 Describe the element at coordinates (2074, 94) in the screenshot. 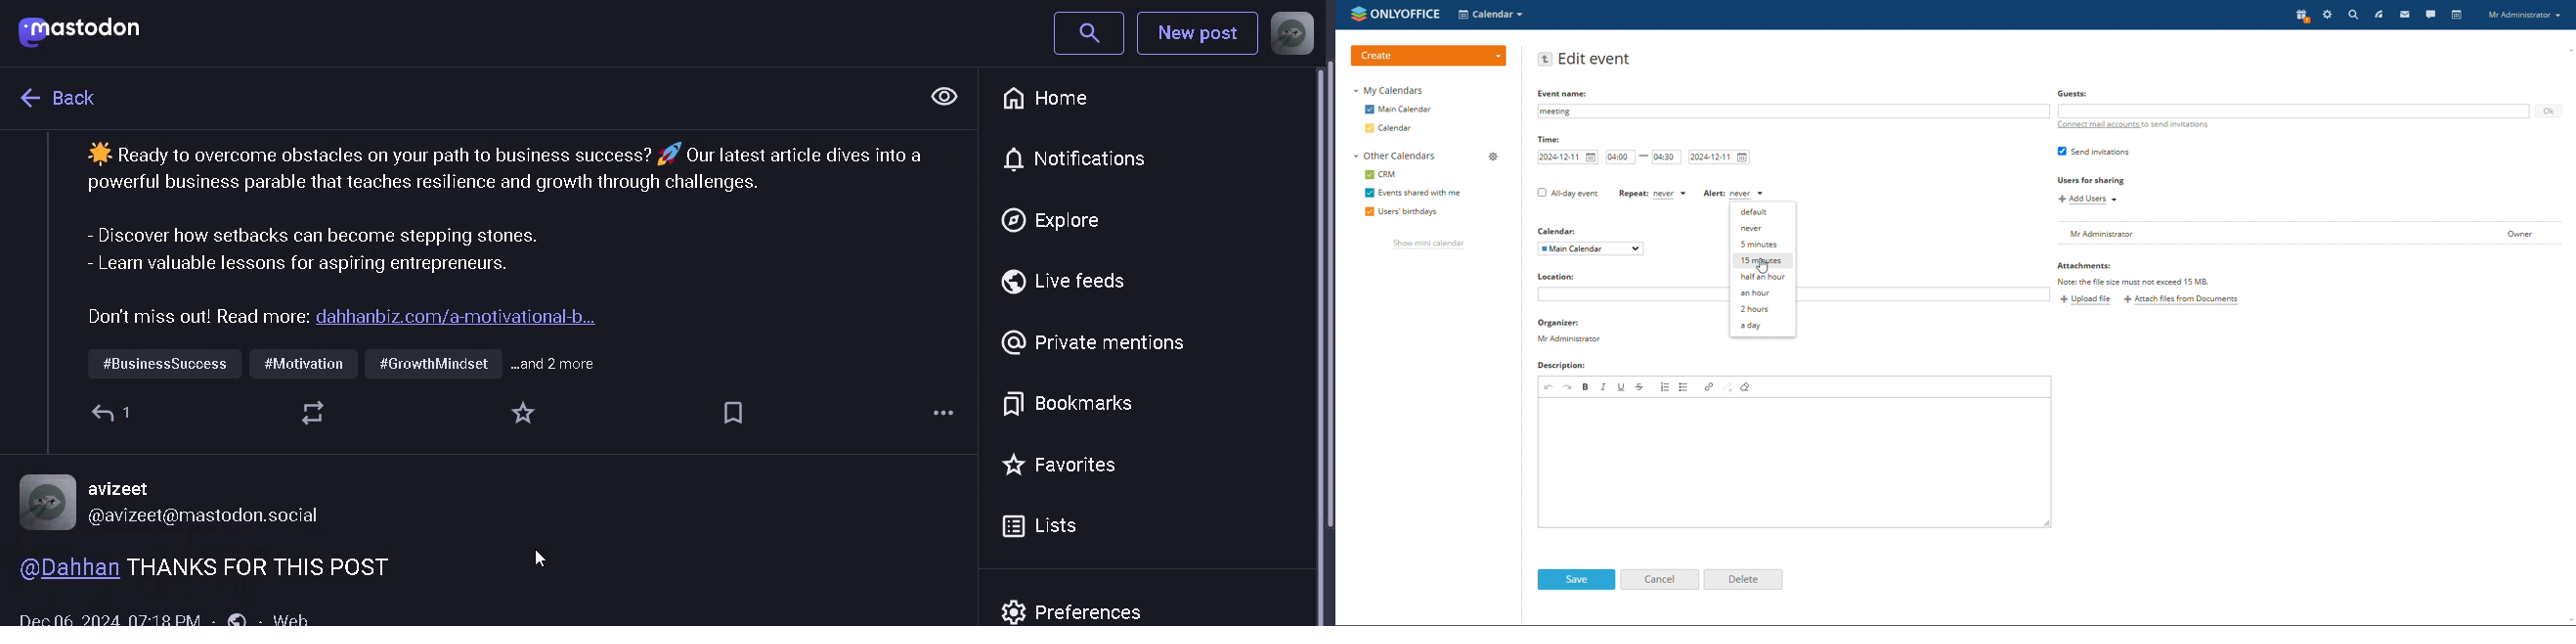

I see `` at that location.